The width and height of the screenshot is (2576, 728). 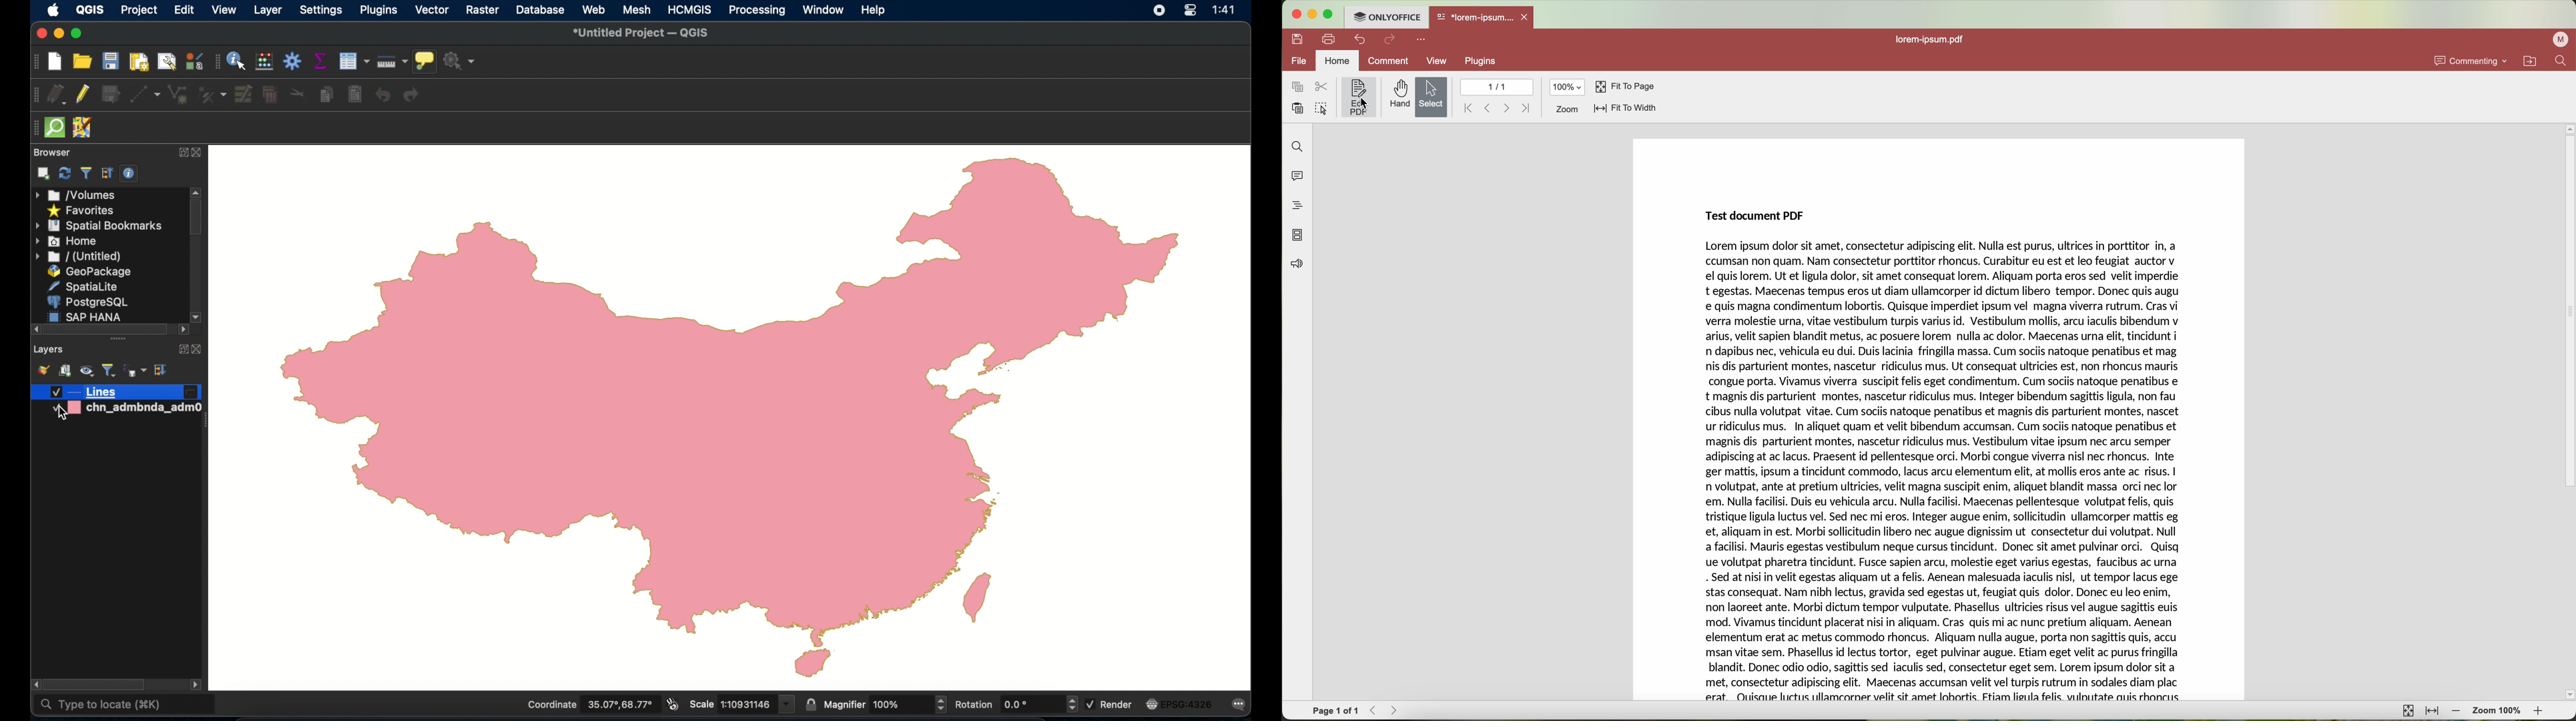 I want to click on cursor, so click(x=1364, y=103).